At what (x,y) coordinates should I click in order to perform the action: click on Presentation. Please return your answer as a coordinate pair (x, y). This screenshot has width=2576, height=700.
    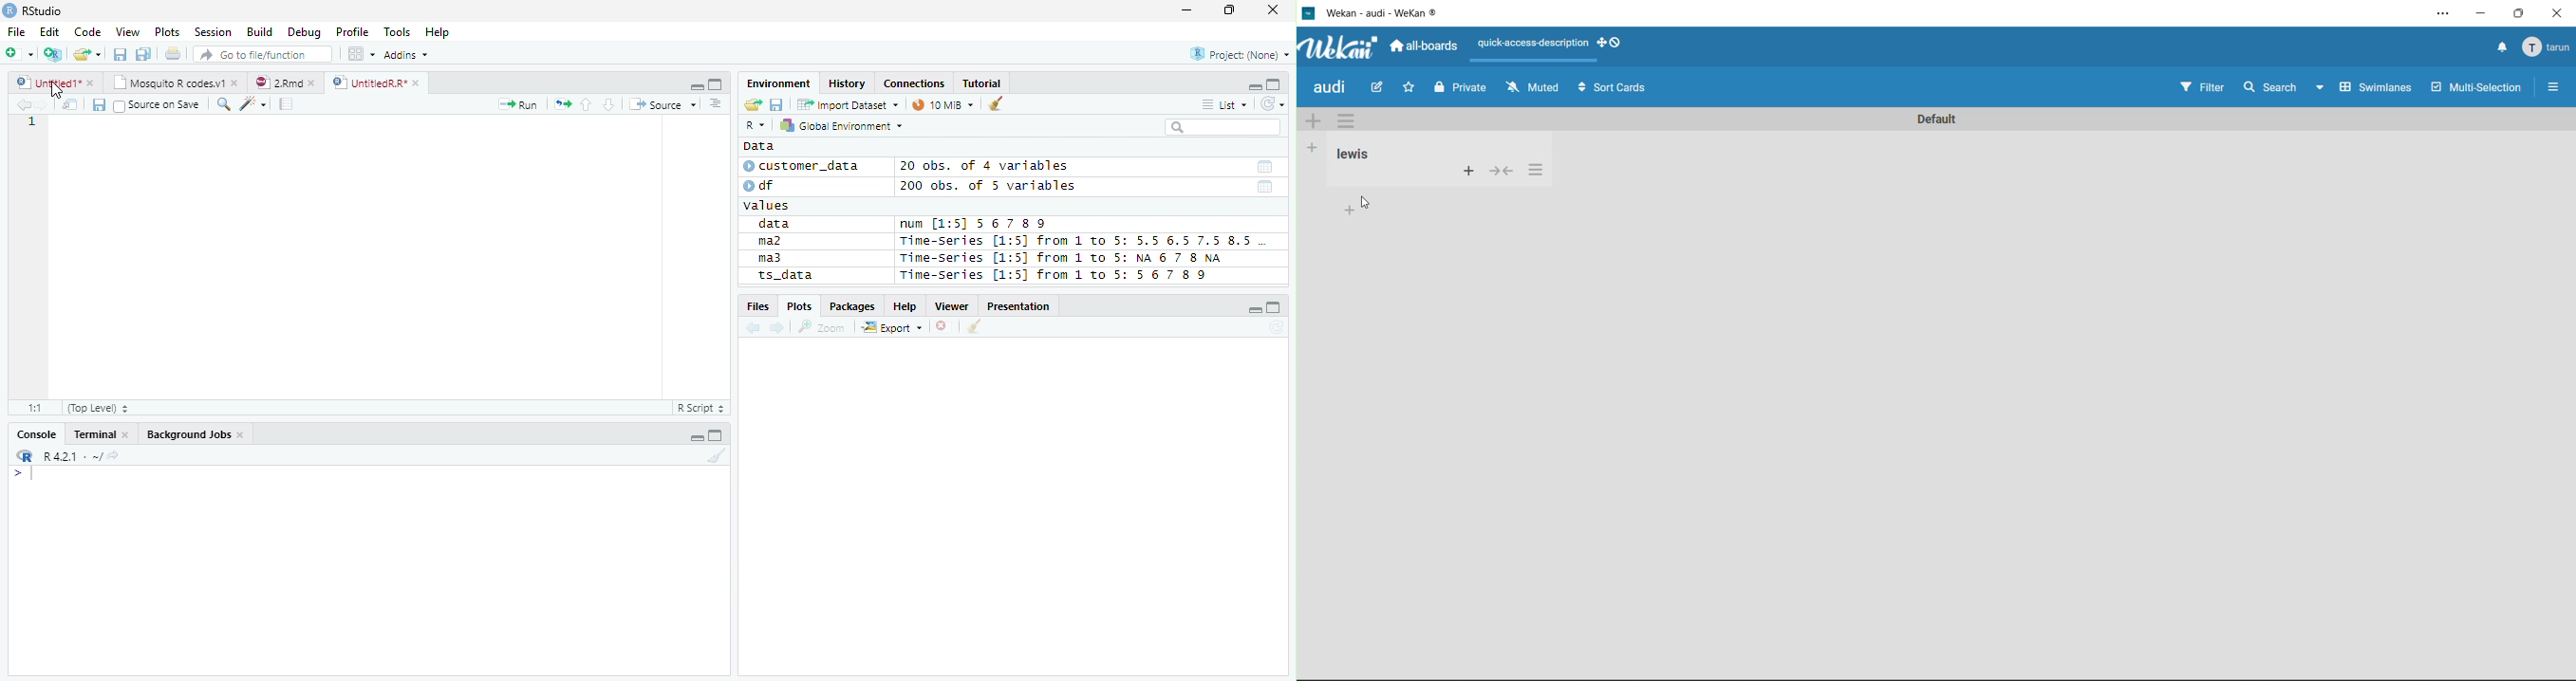
    Looking at the image, I should click on (1021, 306).